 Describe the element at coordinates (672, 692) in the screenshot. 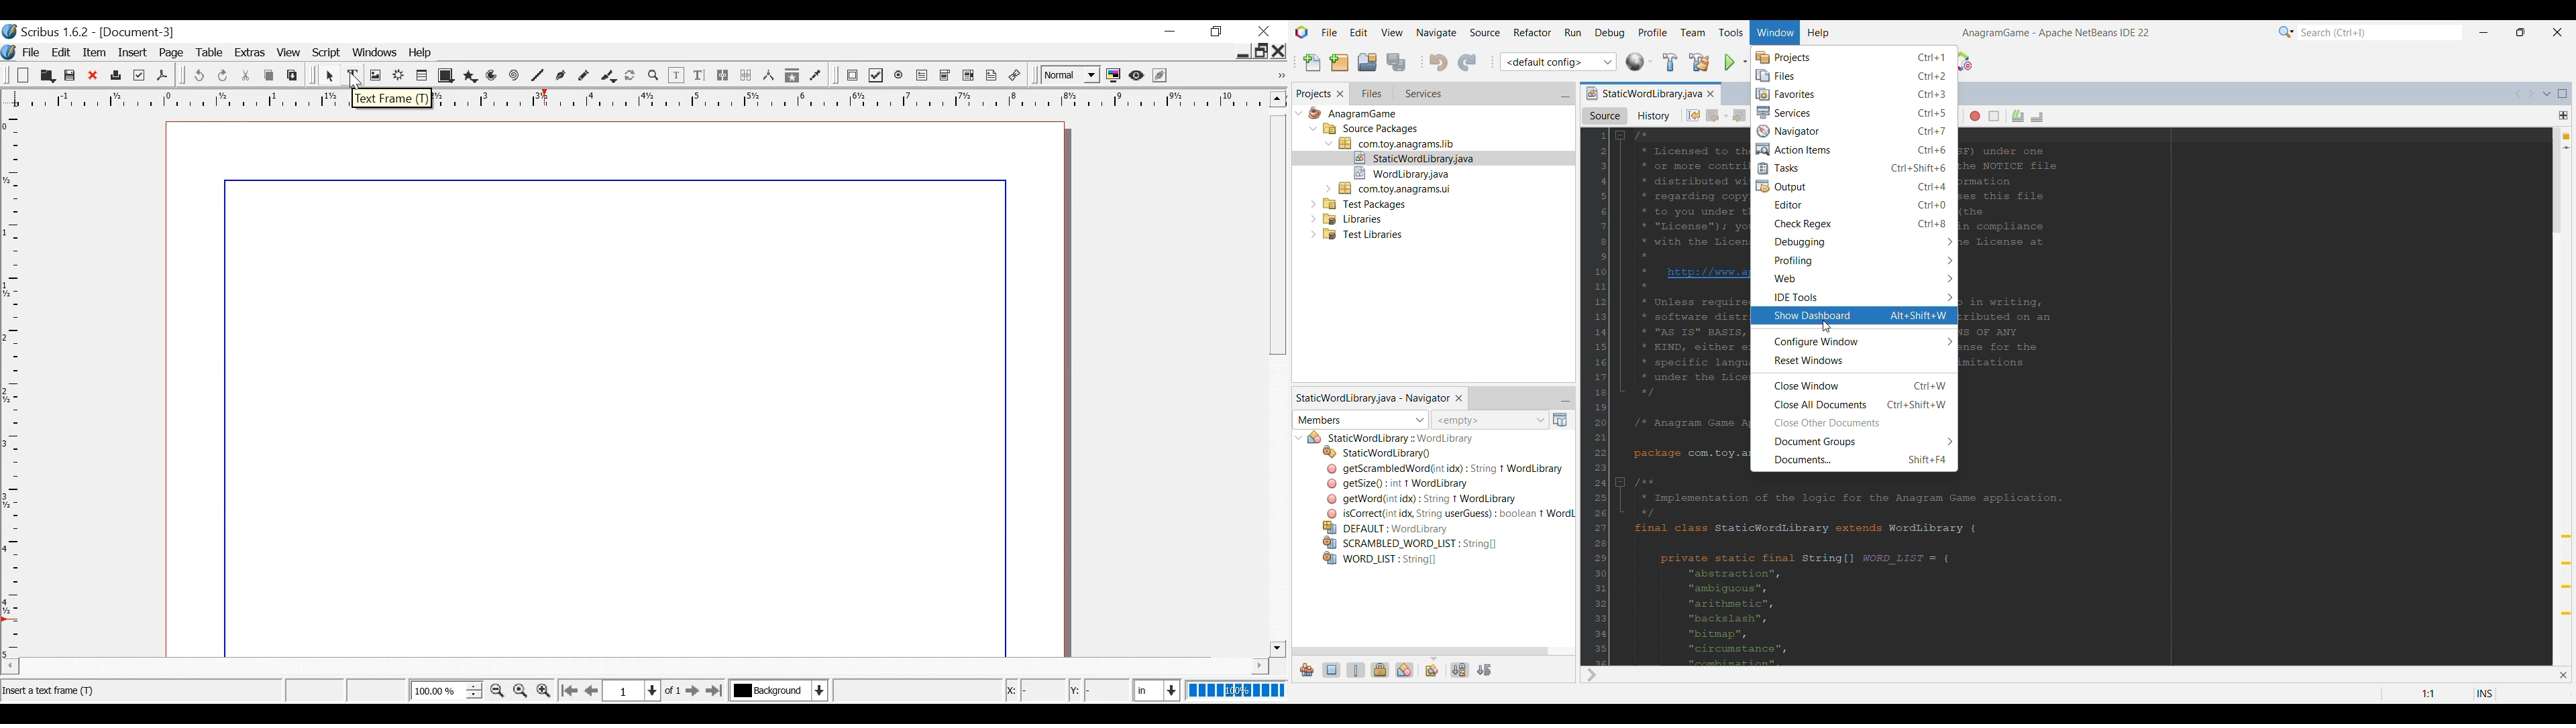

I see `of 1` at that location.